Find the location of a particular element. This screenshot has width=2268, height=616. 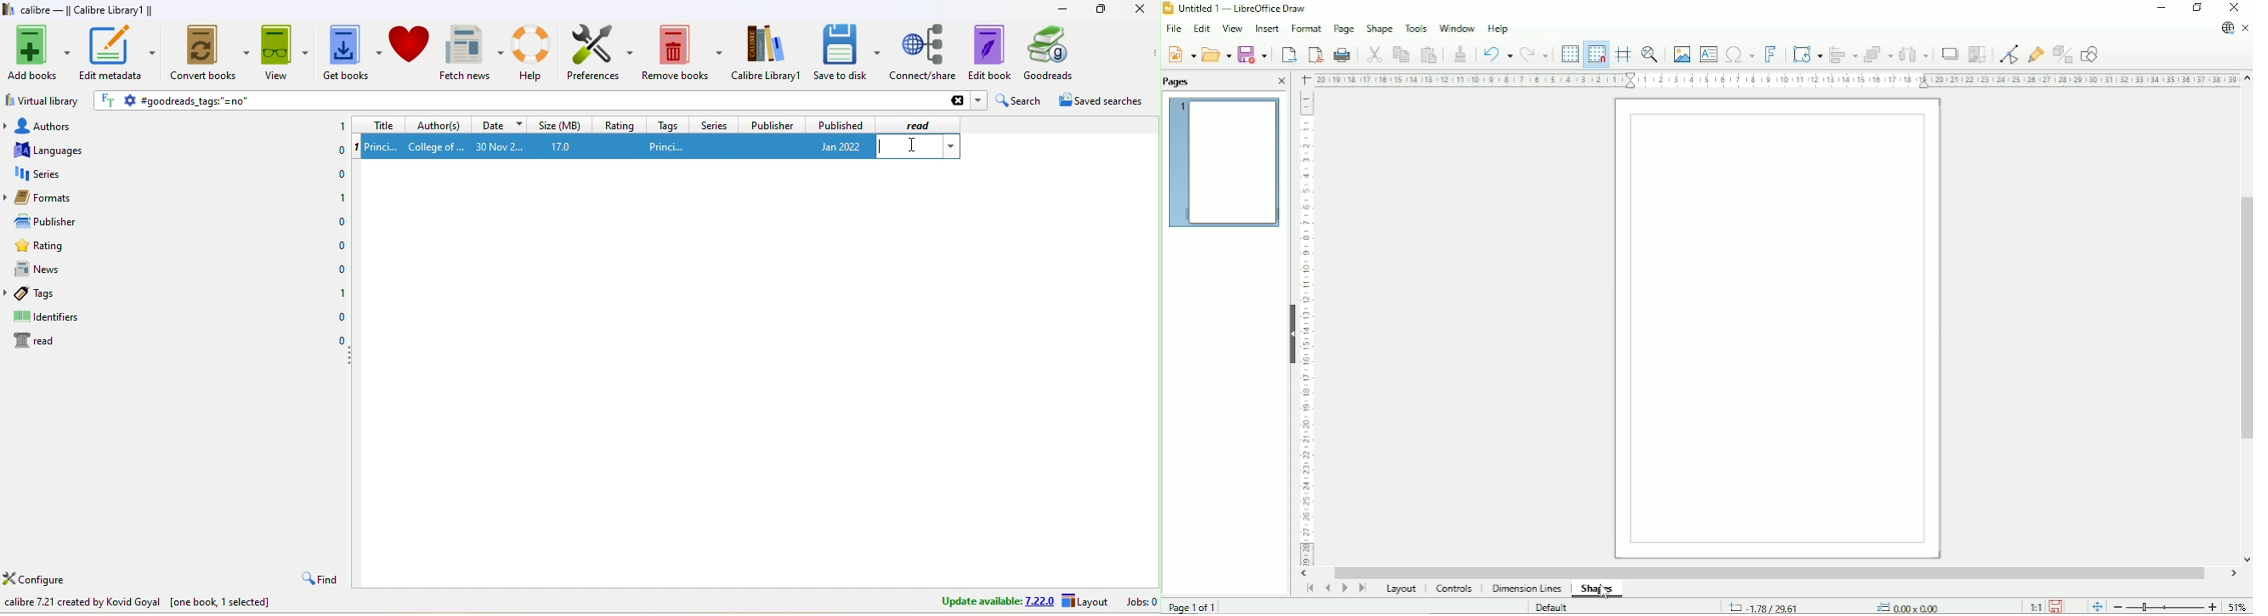

identifiers is located at coordinates (48, 317).